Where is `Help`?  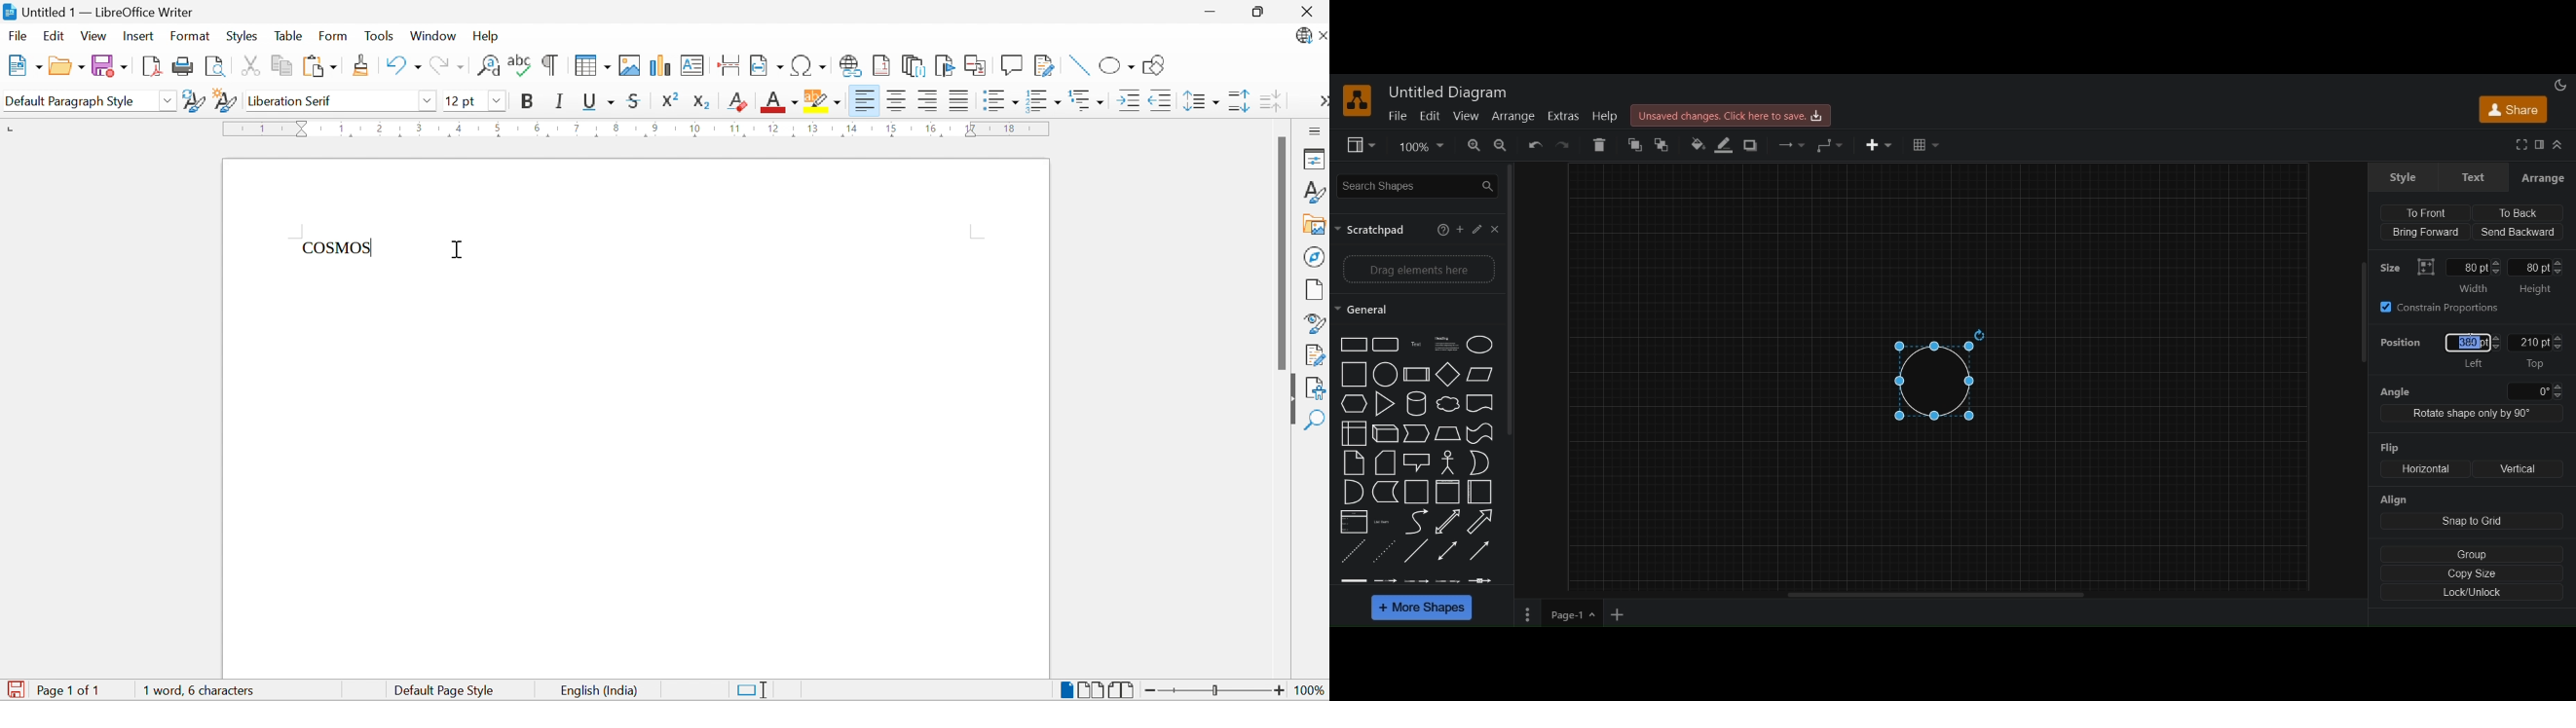 Help is located at coordinates (489, 35).